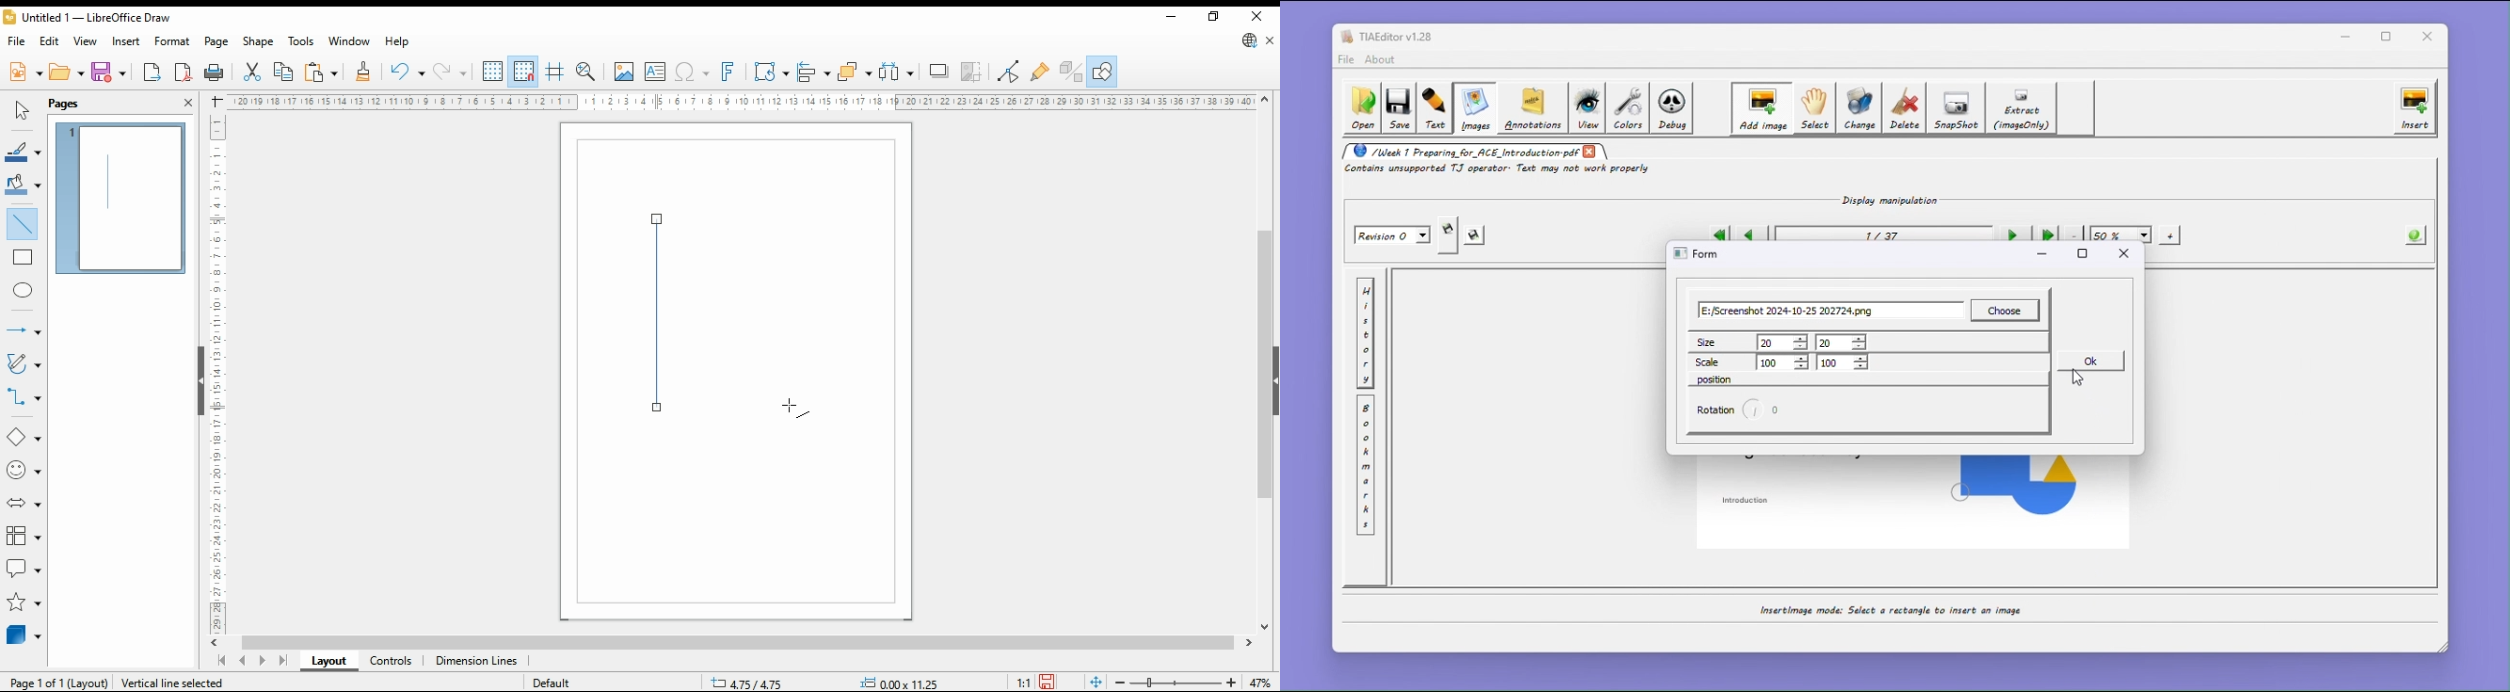 The width and height of the screenshot is (2520, 700). Describe the element at coordinates (1102, 72) in the screenshot. I see `show draw functions` at that location.